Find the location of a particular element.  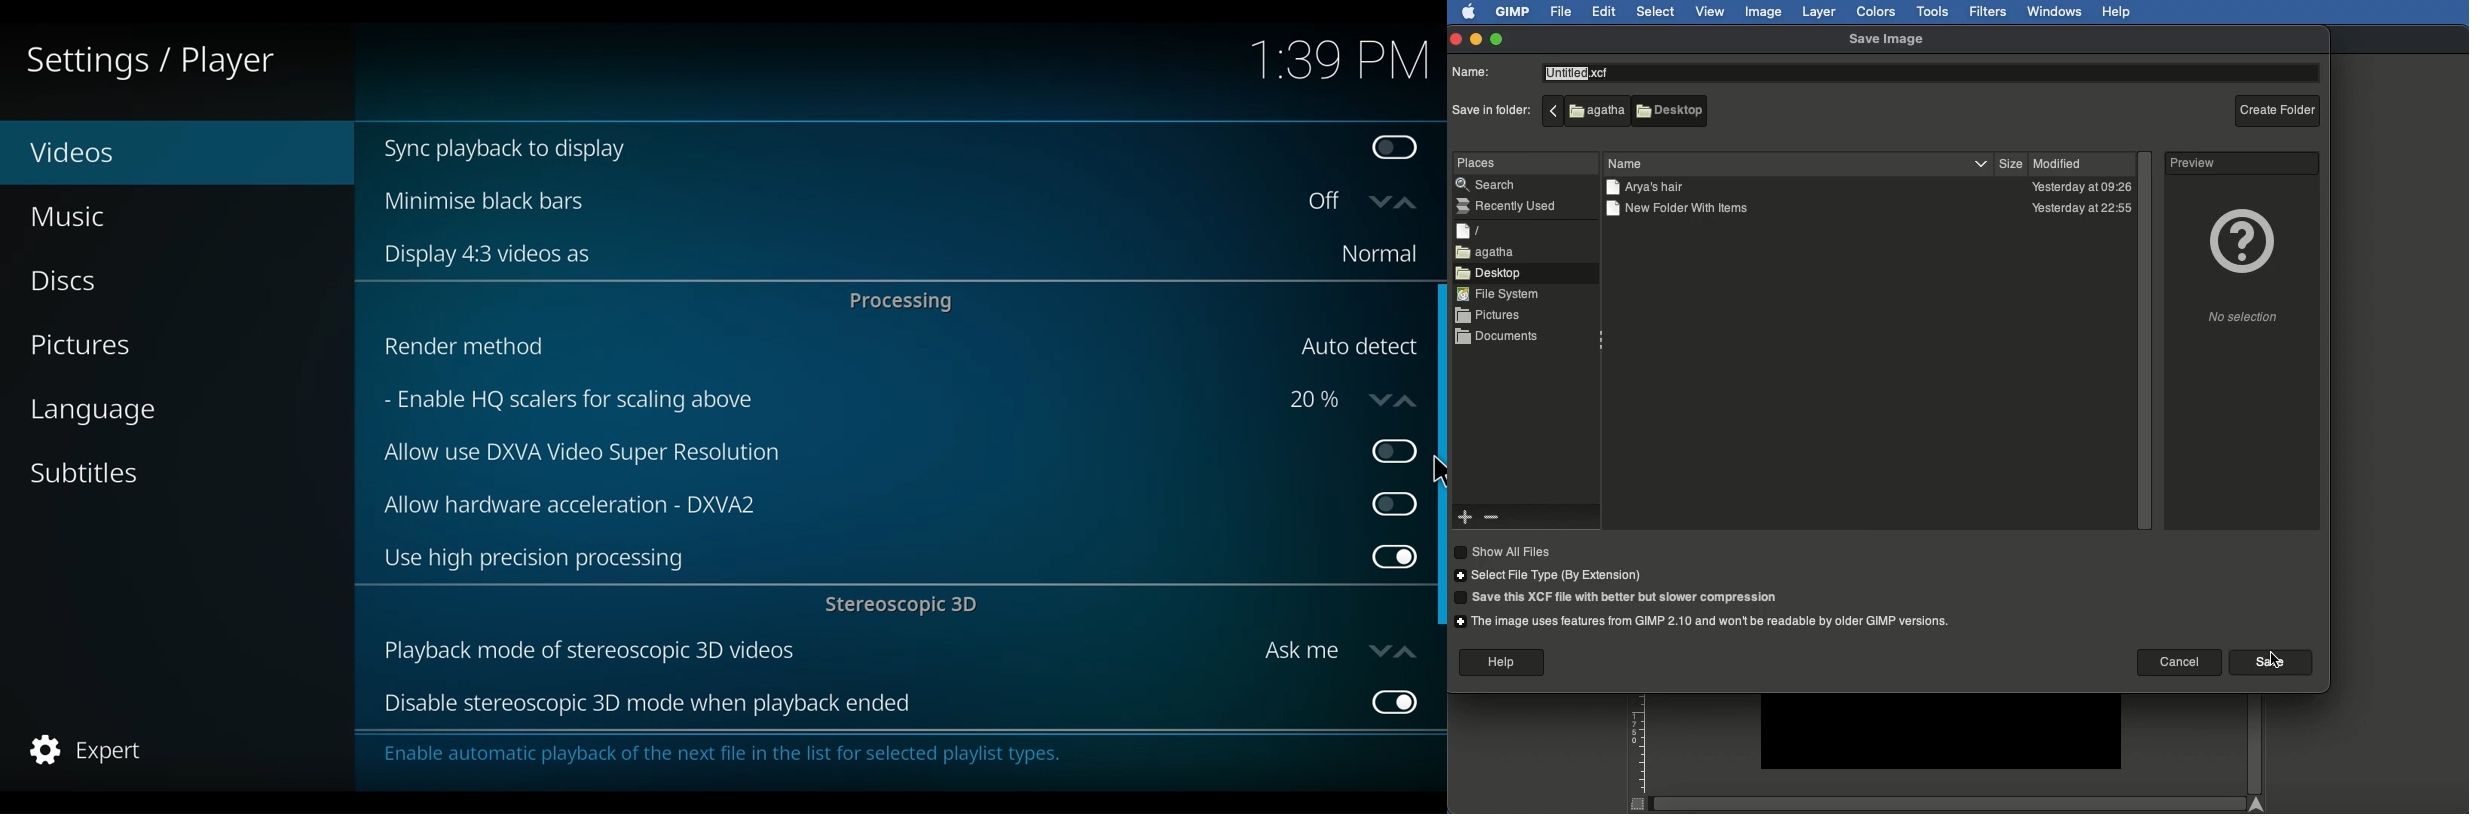

xcf file is located at coordinates (1579, 73).